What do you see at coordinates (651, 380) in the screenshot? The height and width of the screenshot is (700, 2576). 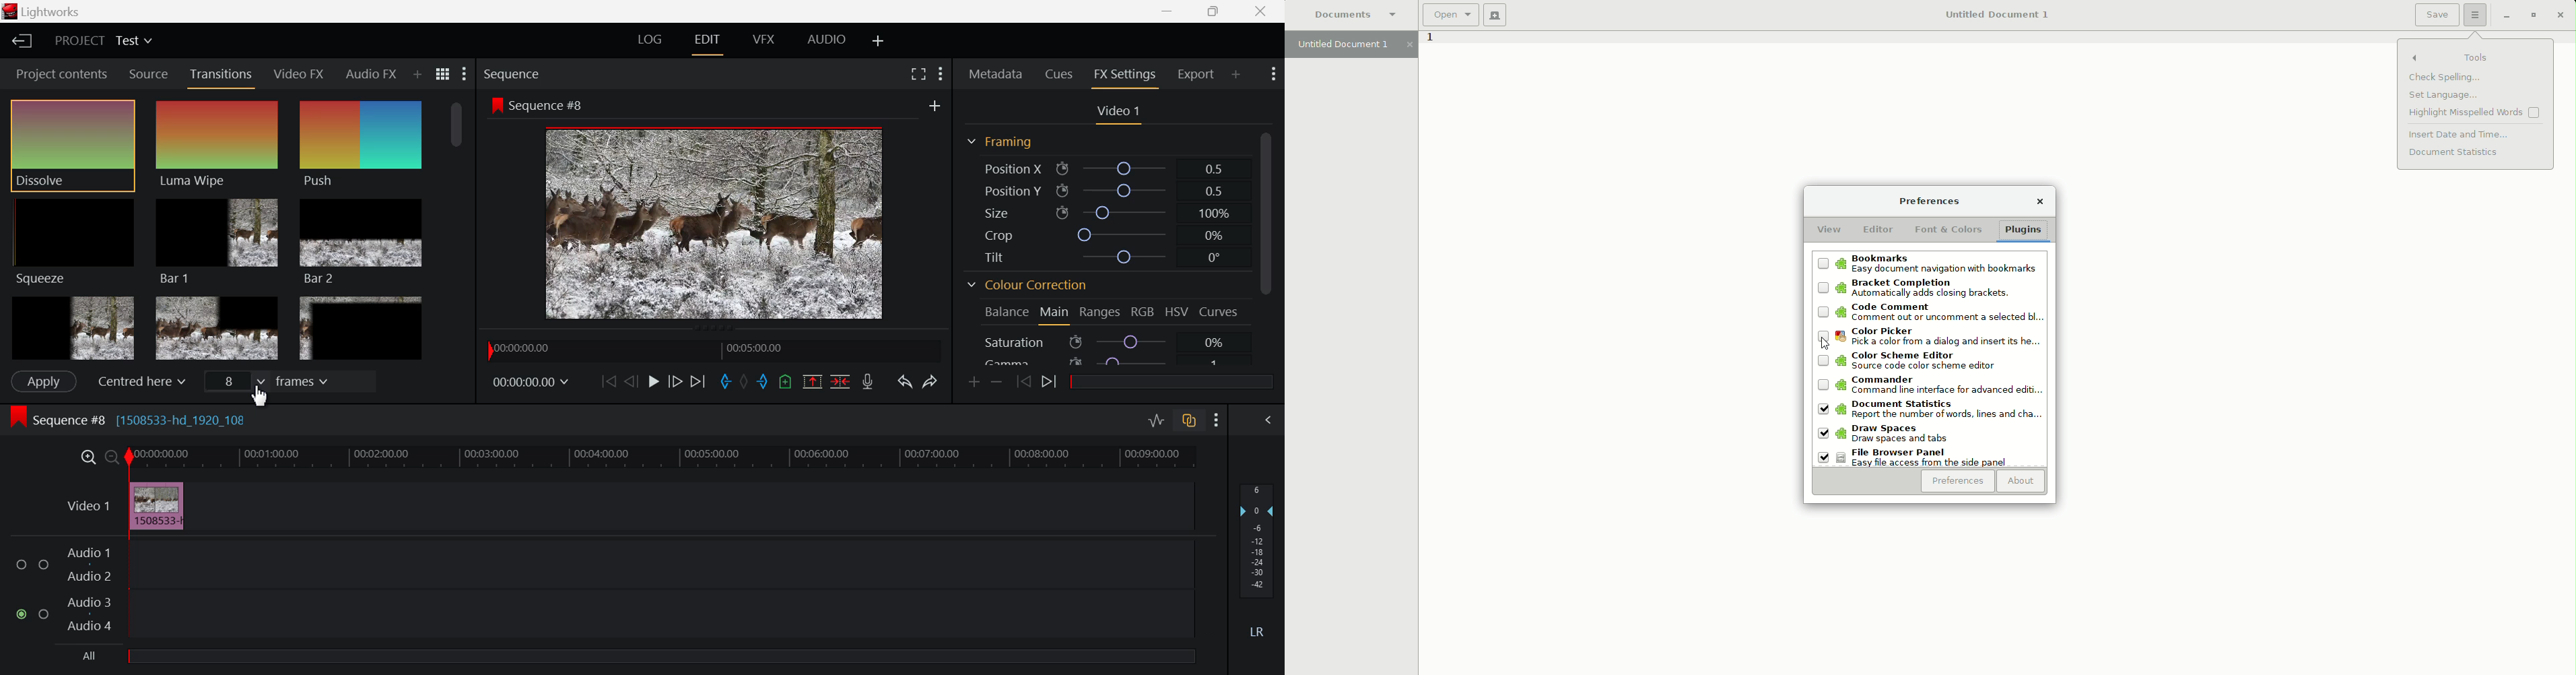 I see `Play` at bounding box center [651, 380].